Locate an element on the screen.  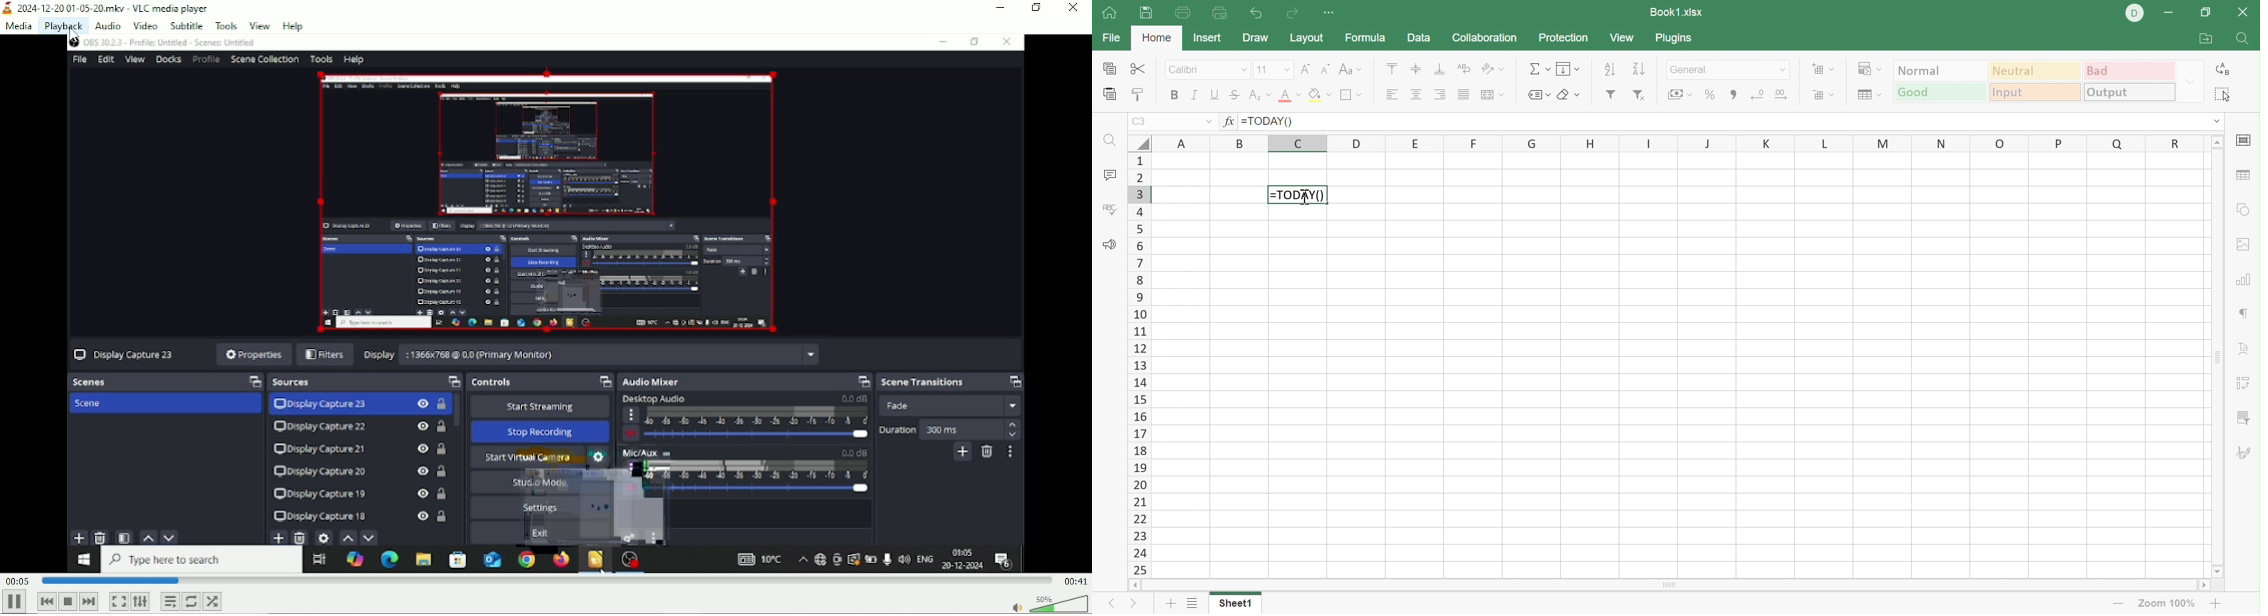
Media is located at coordinates (18, 27).